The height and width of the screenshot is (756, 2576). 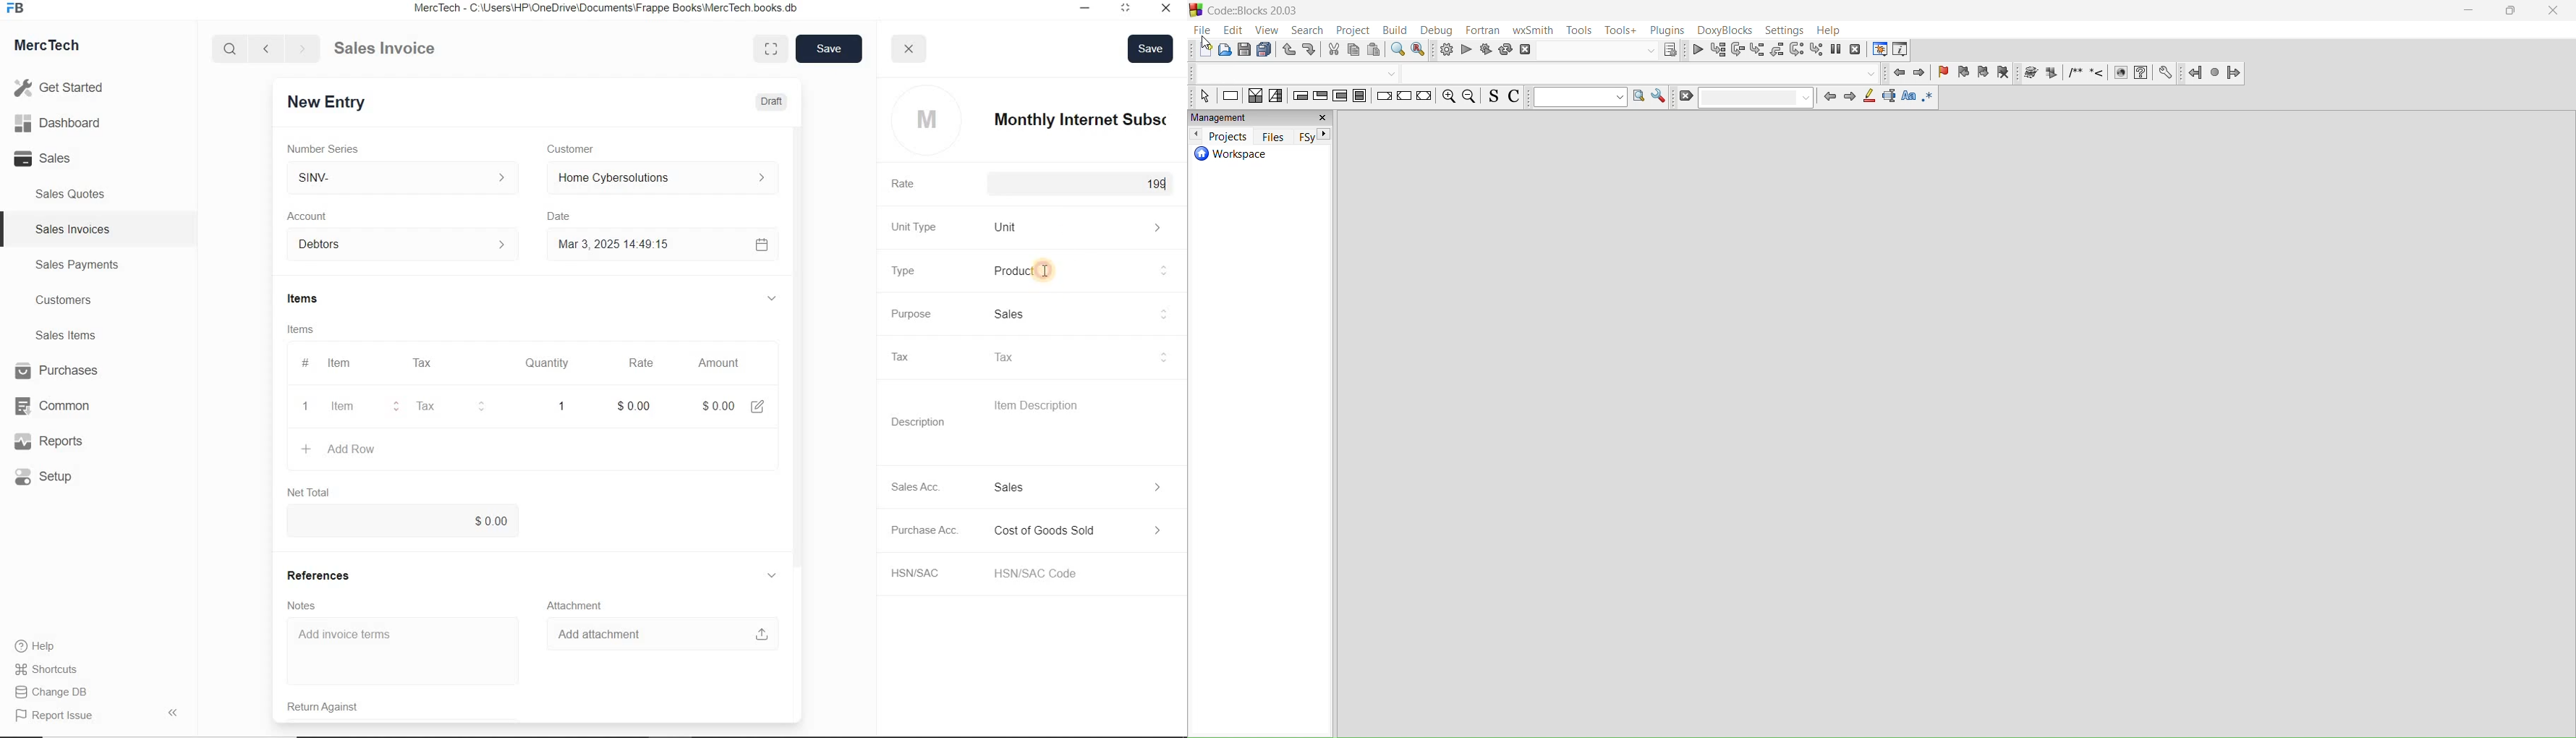 I want to click on text to search, so click(x=1578, y=98).